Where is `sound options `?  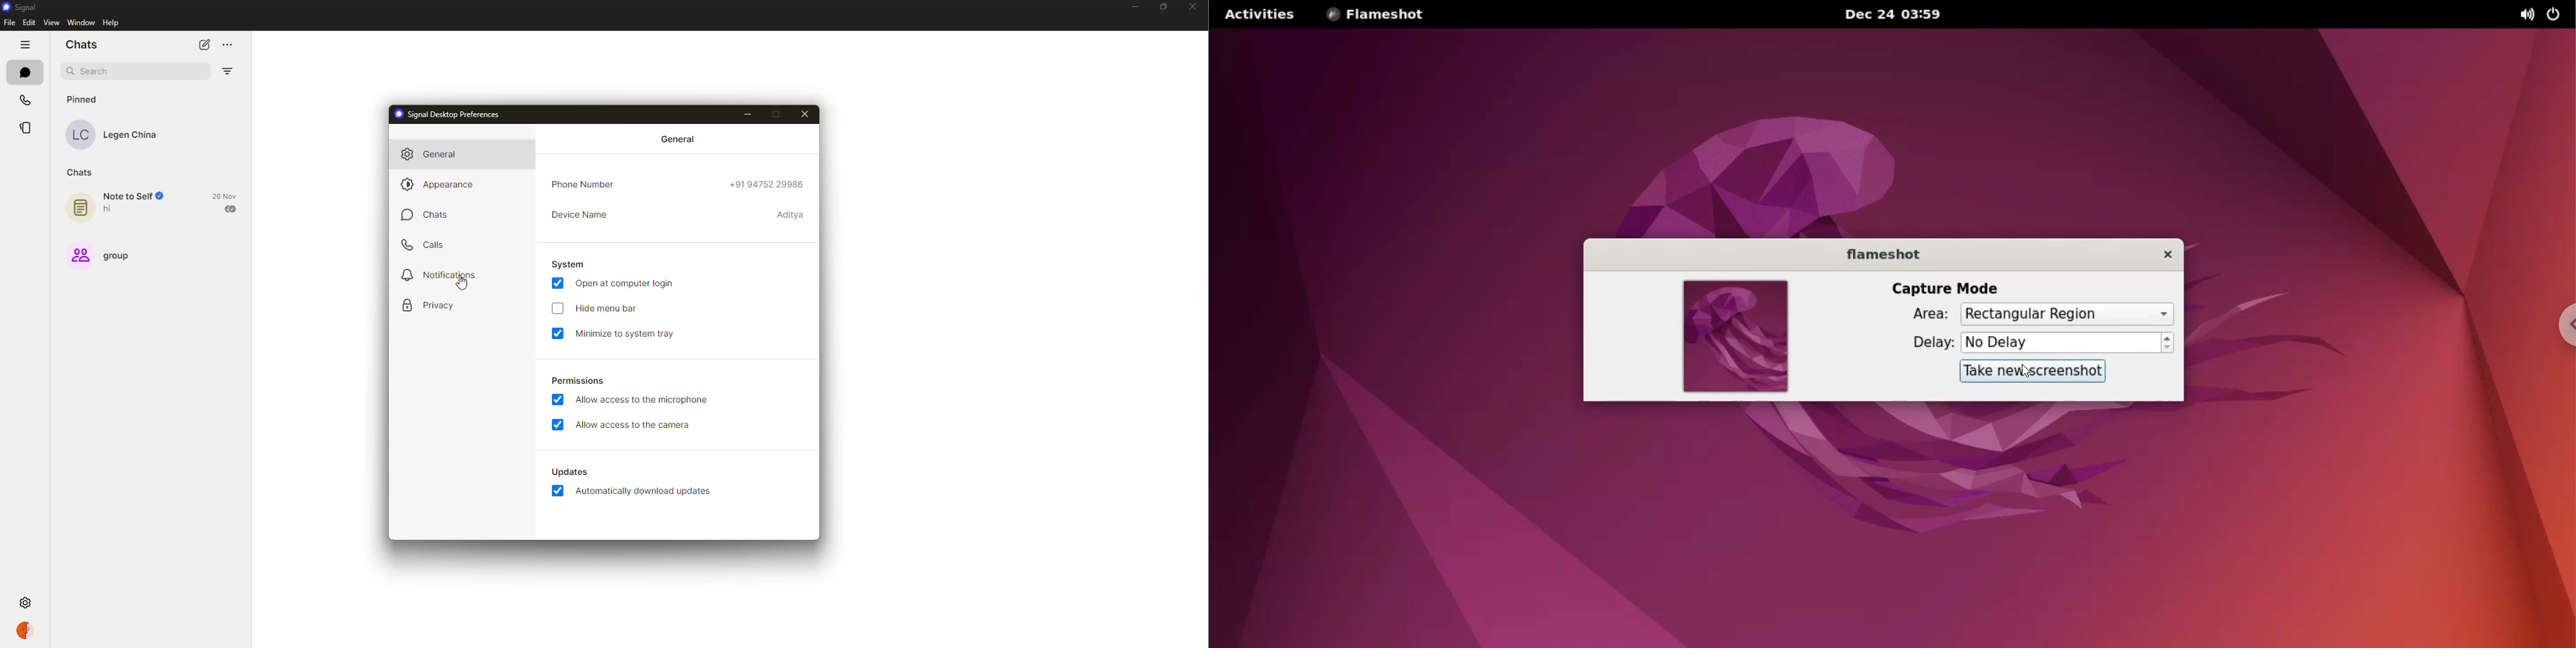
sound options  is located at coordinates (2524, 15).